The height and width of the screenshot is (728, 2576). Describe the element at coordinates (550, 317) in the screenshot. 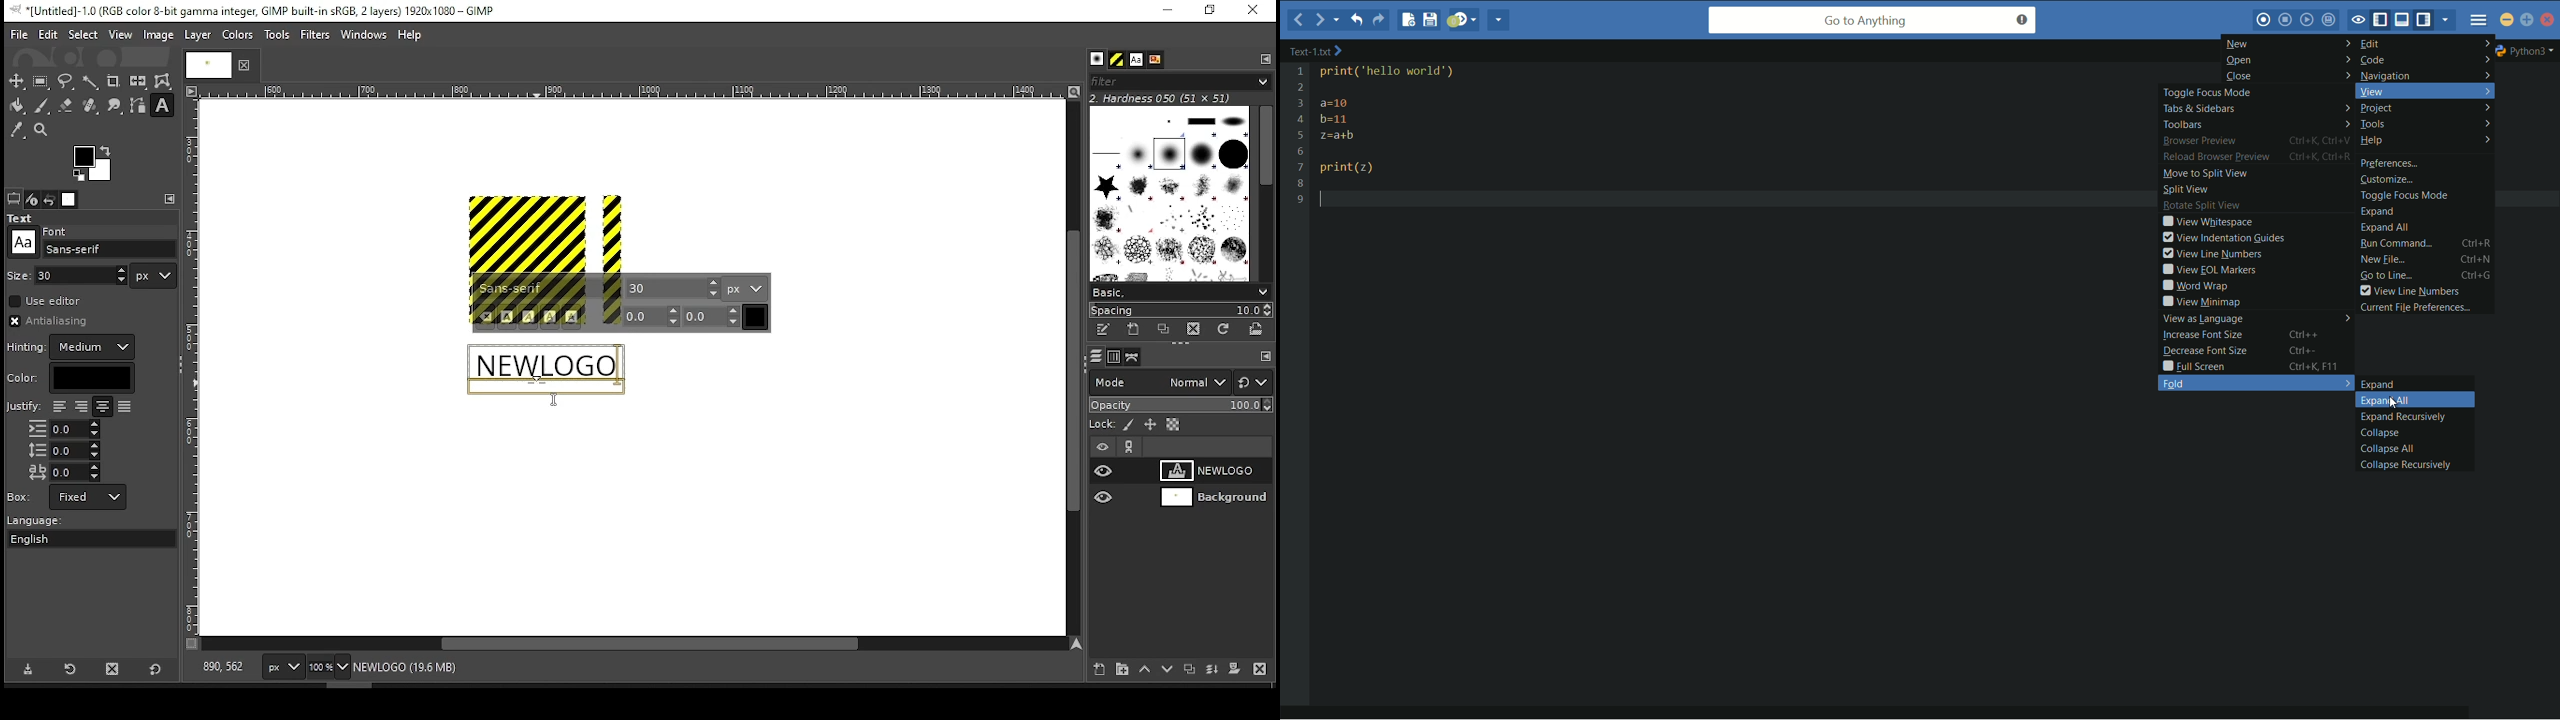

I see `underline` at that location.